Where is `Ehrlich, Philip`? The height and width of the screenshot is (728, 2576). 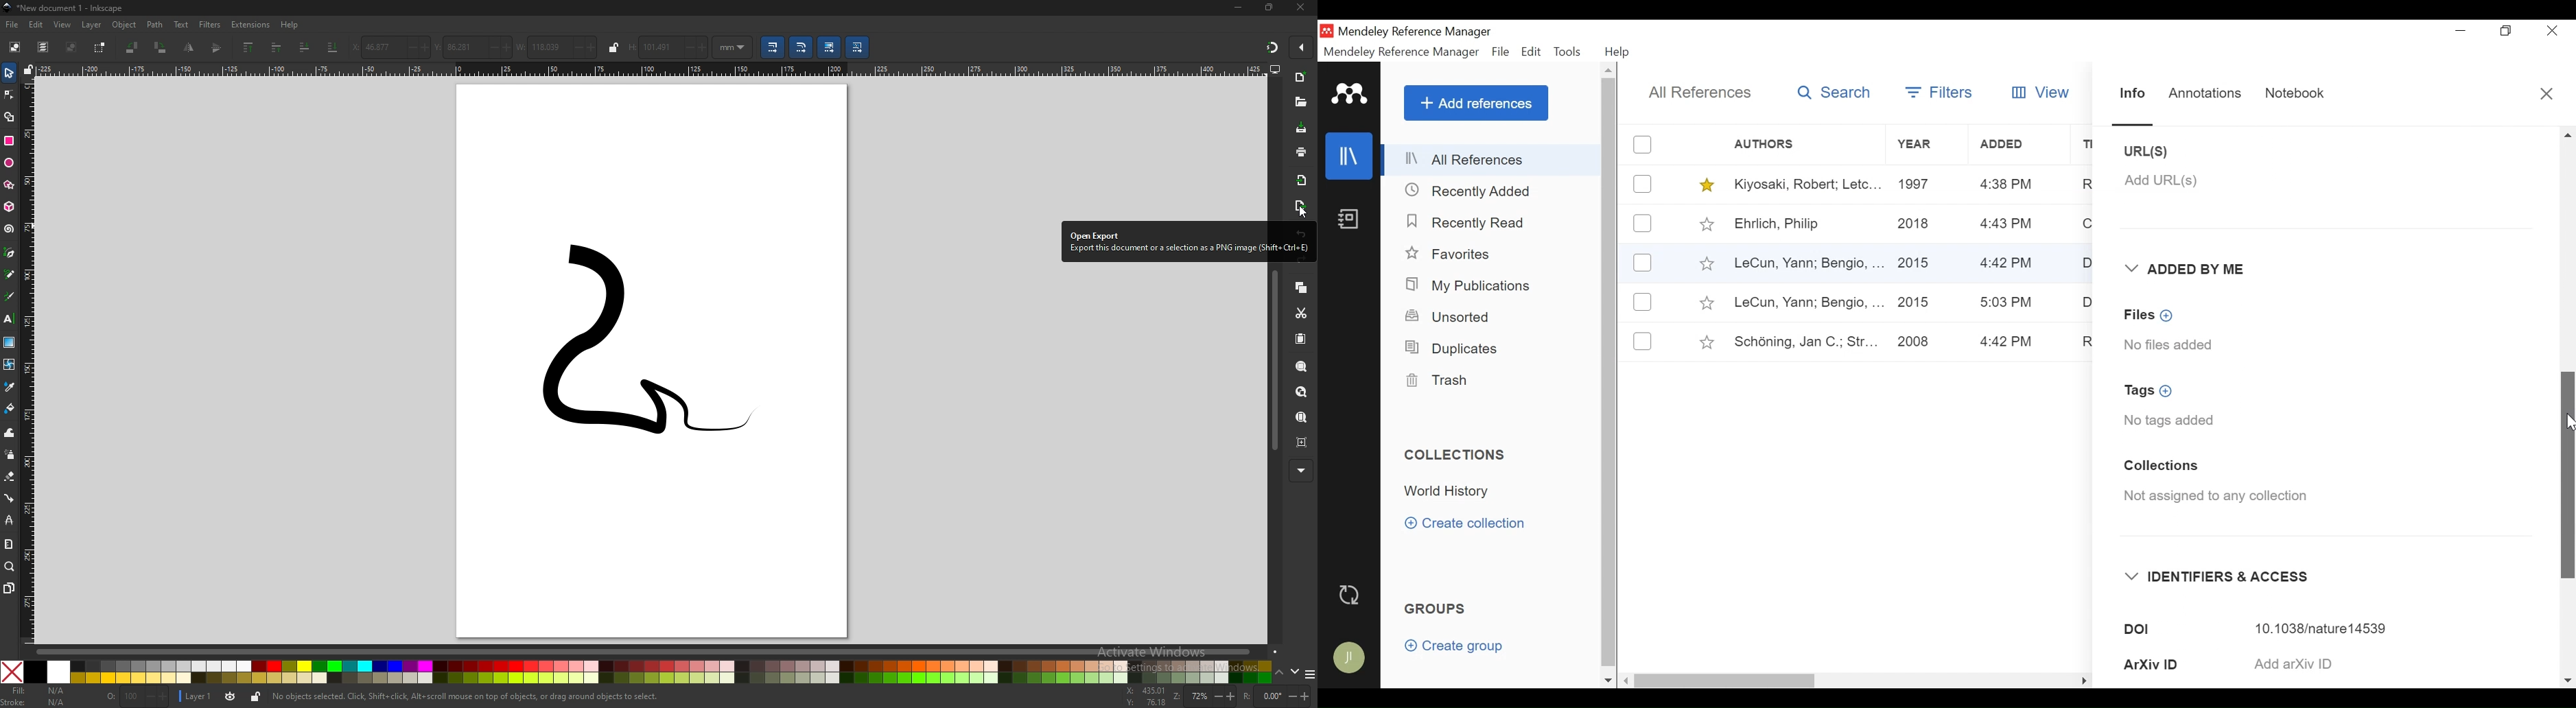
Ehrlich, Philip is located at coordinates (1807, 225).